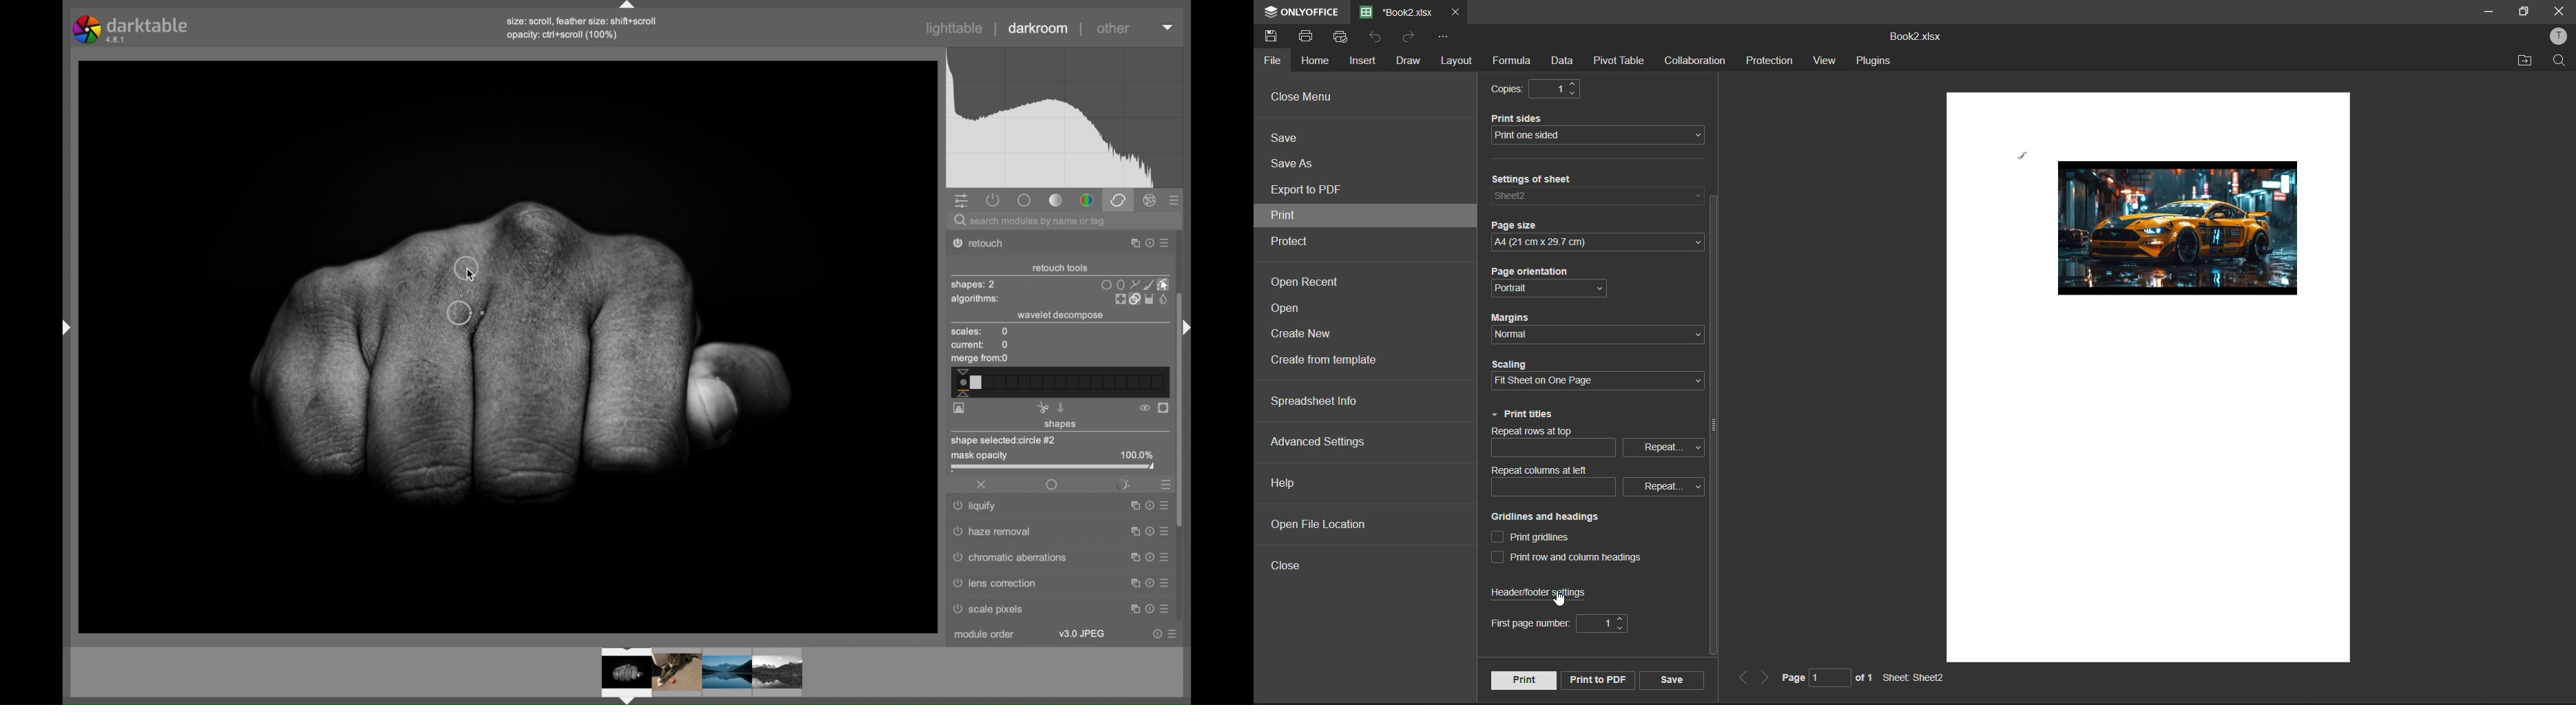  What do you see at coordinates (1601, 129) in the screenshot?
I see `print side` at bounding box center [1601, 129].